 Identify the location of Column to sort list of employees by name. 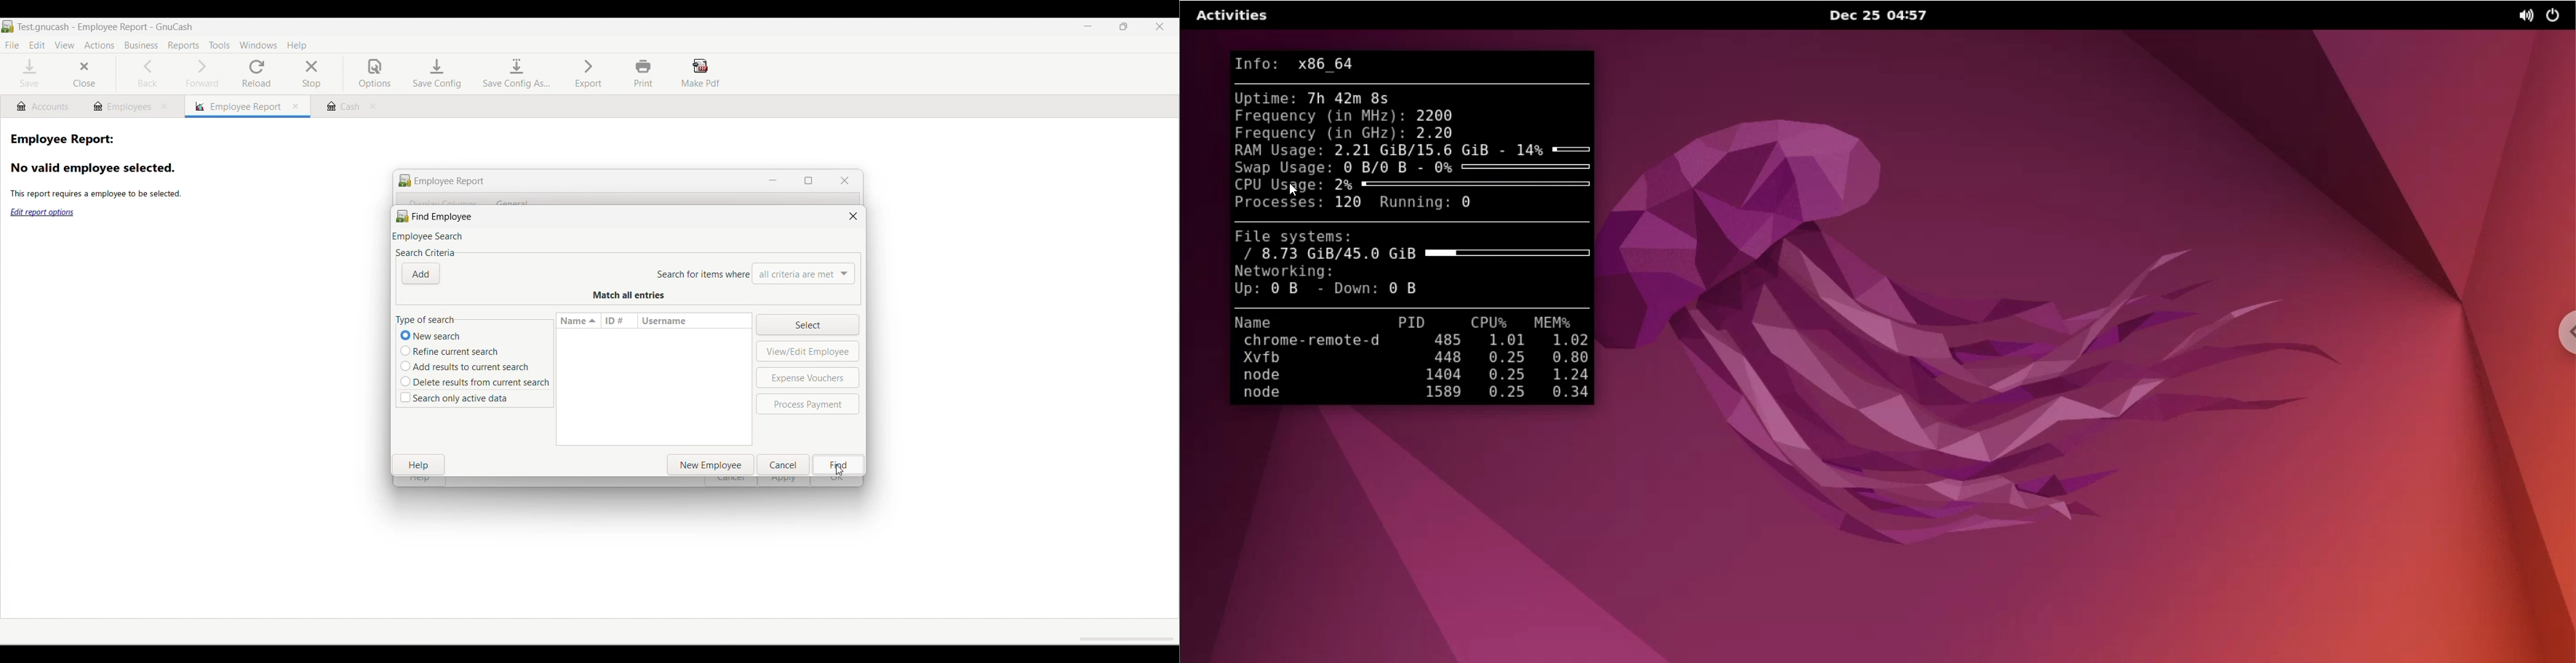
(579, 320).